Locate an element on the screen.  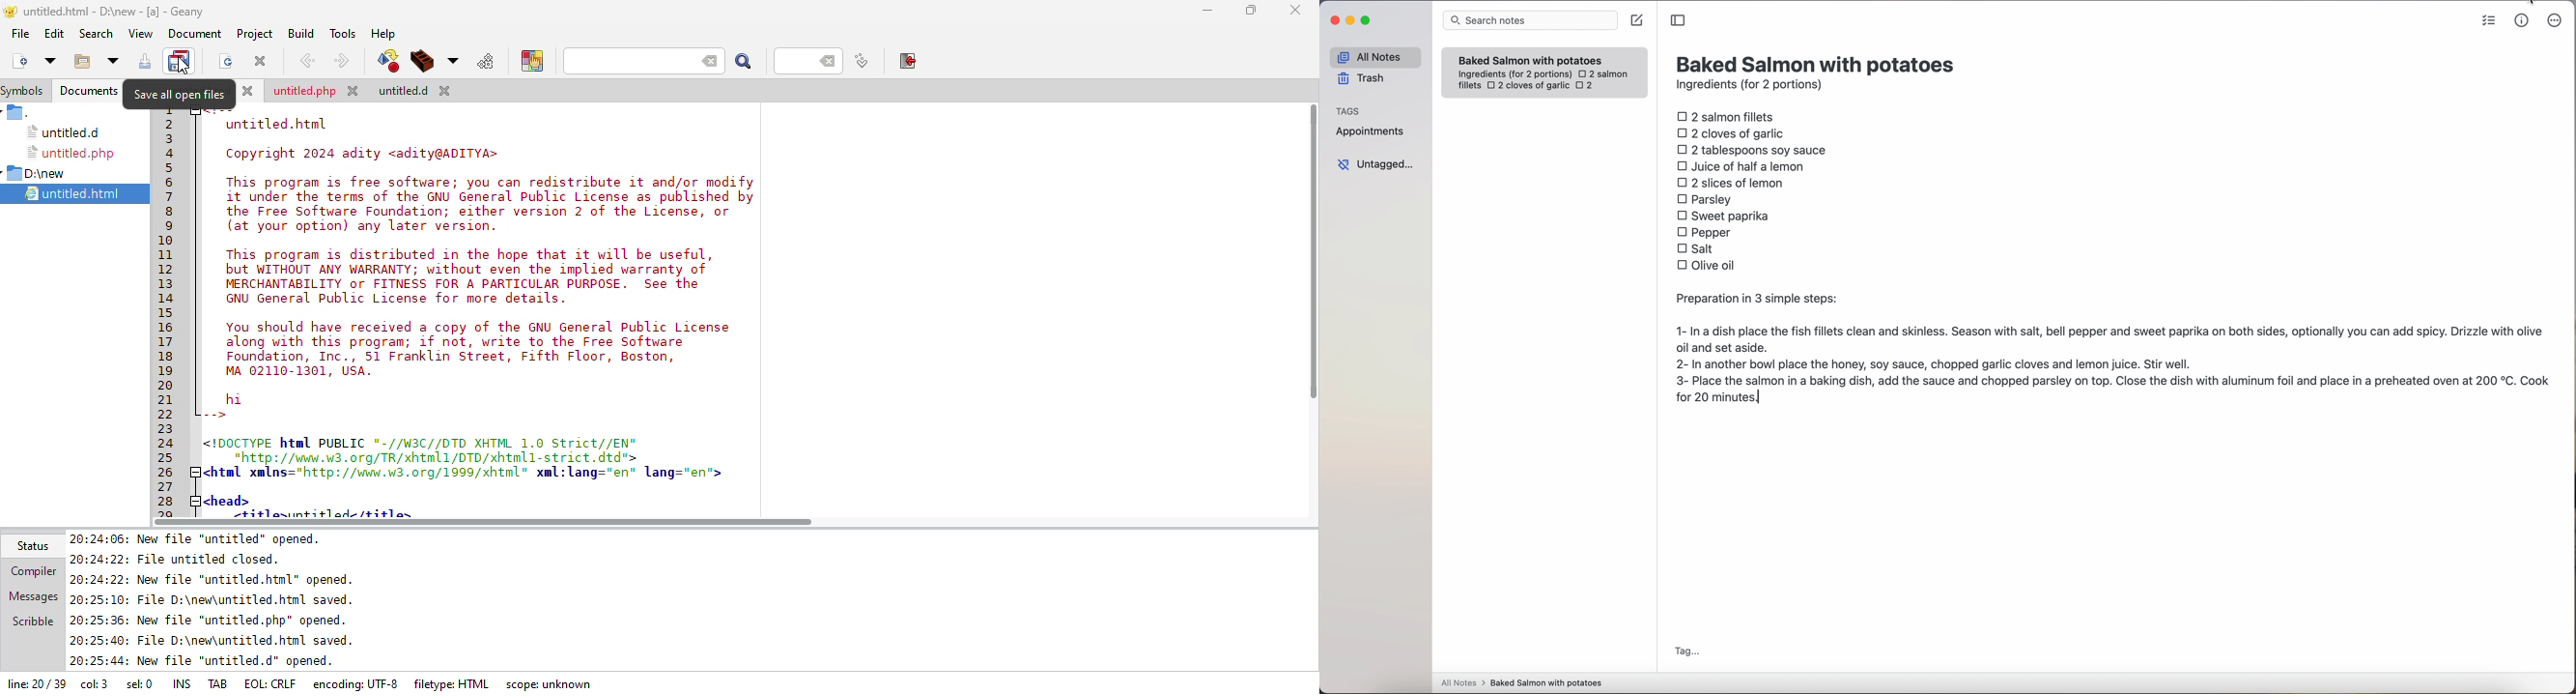
minimize Simplenote is located at coordinates (1350, 21).